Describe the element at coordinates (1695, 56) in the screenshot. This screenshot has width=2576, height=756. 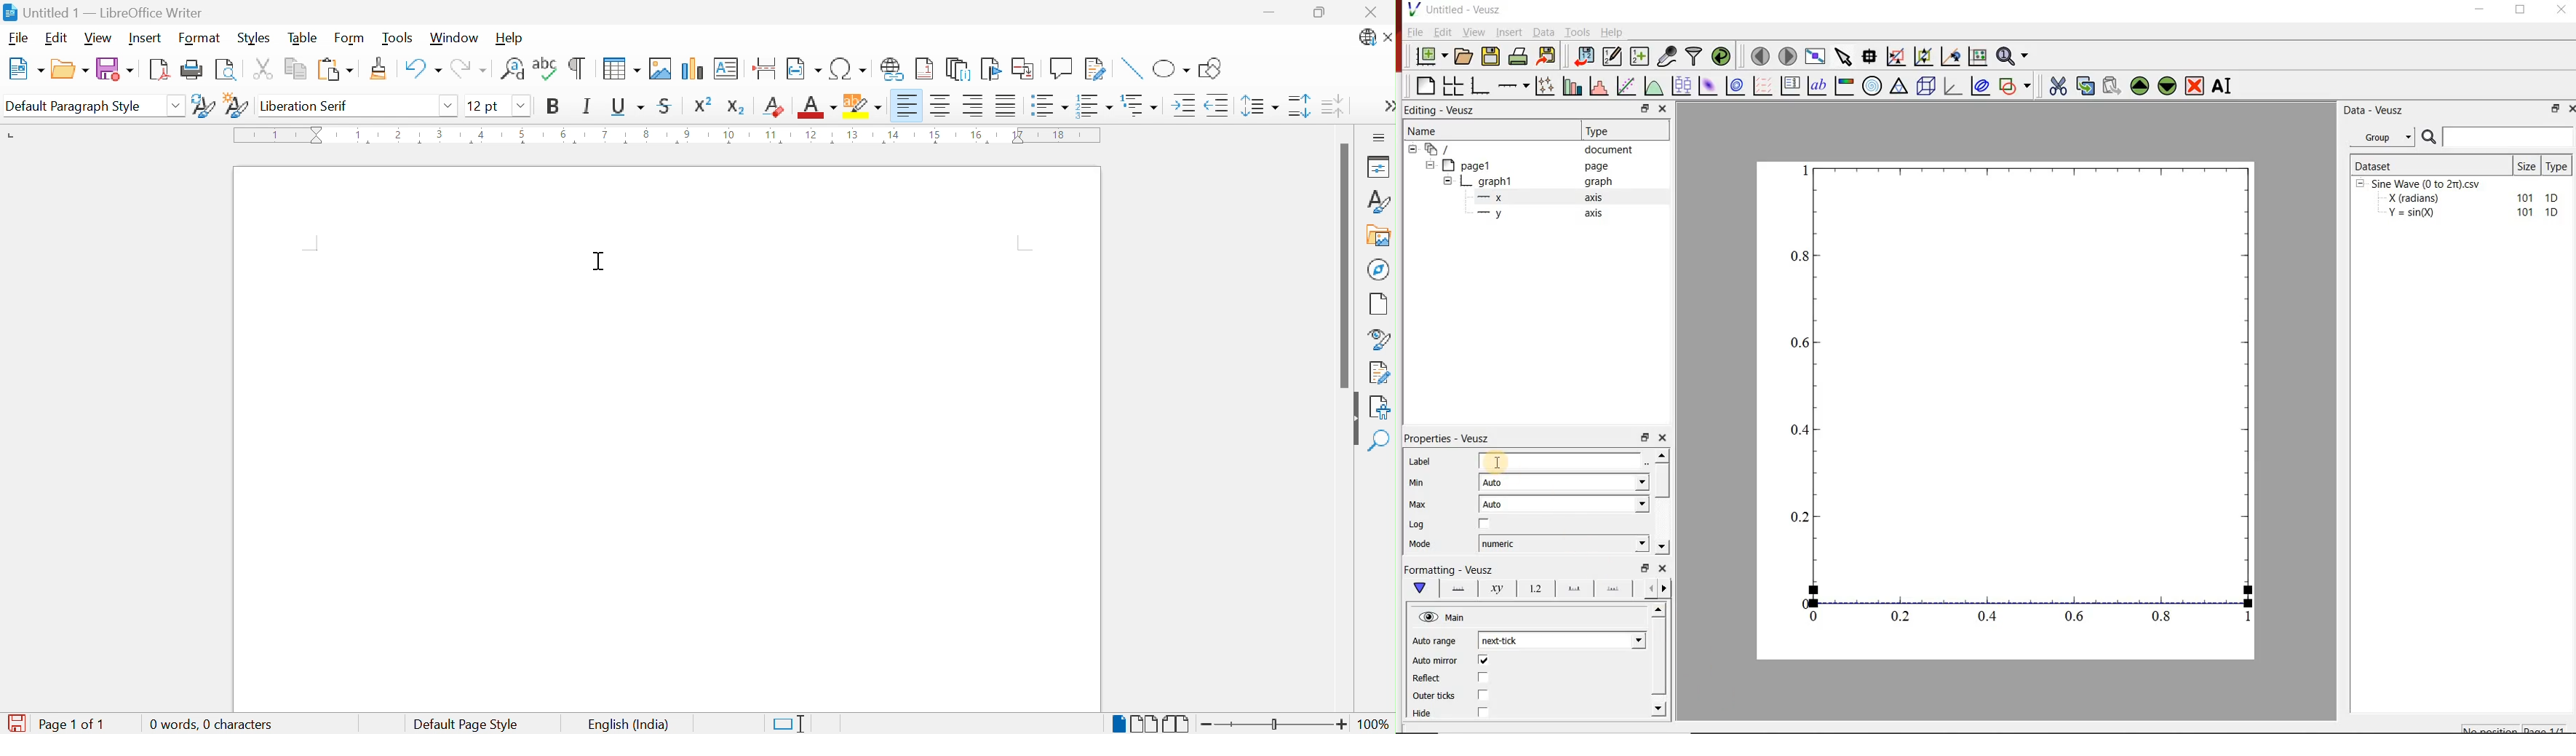
I see `filter data` at that location.